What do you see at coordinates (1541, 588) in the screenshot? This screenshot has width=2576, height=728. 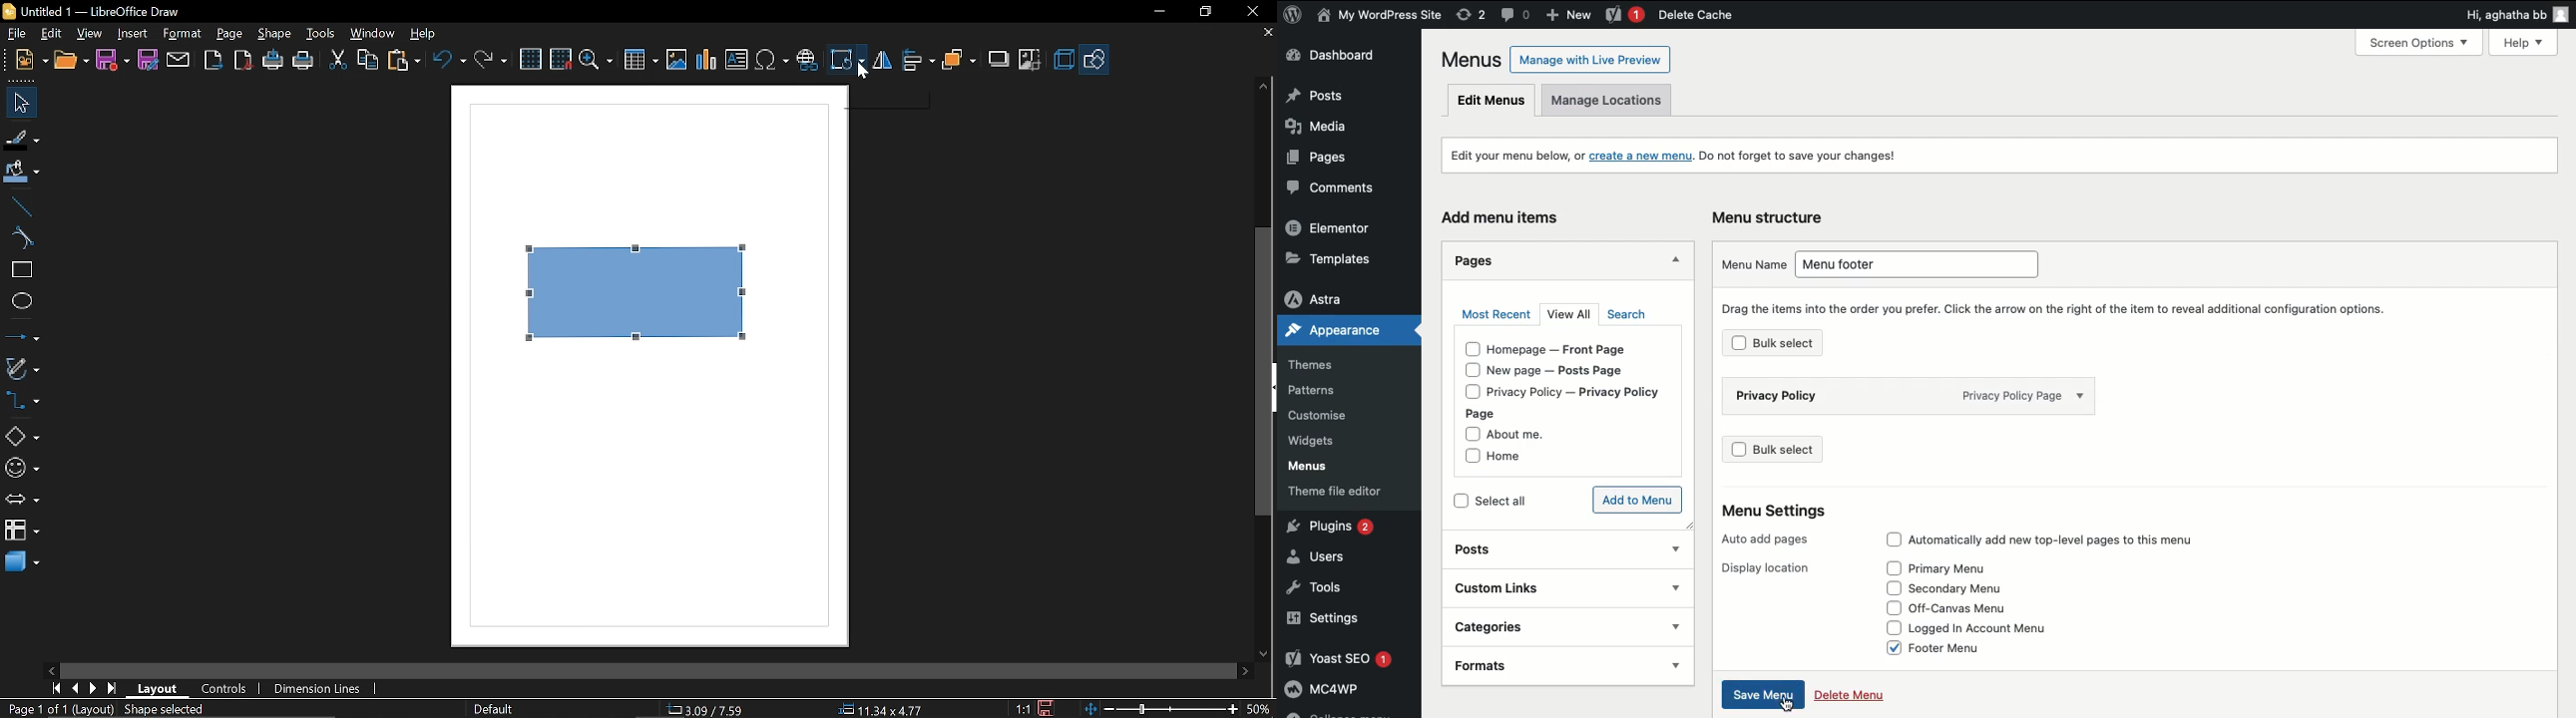 I see `Custom links` at bounding box center [1541, 588].